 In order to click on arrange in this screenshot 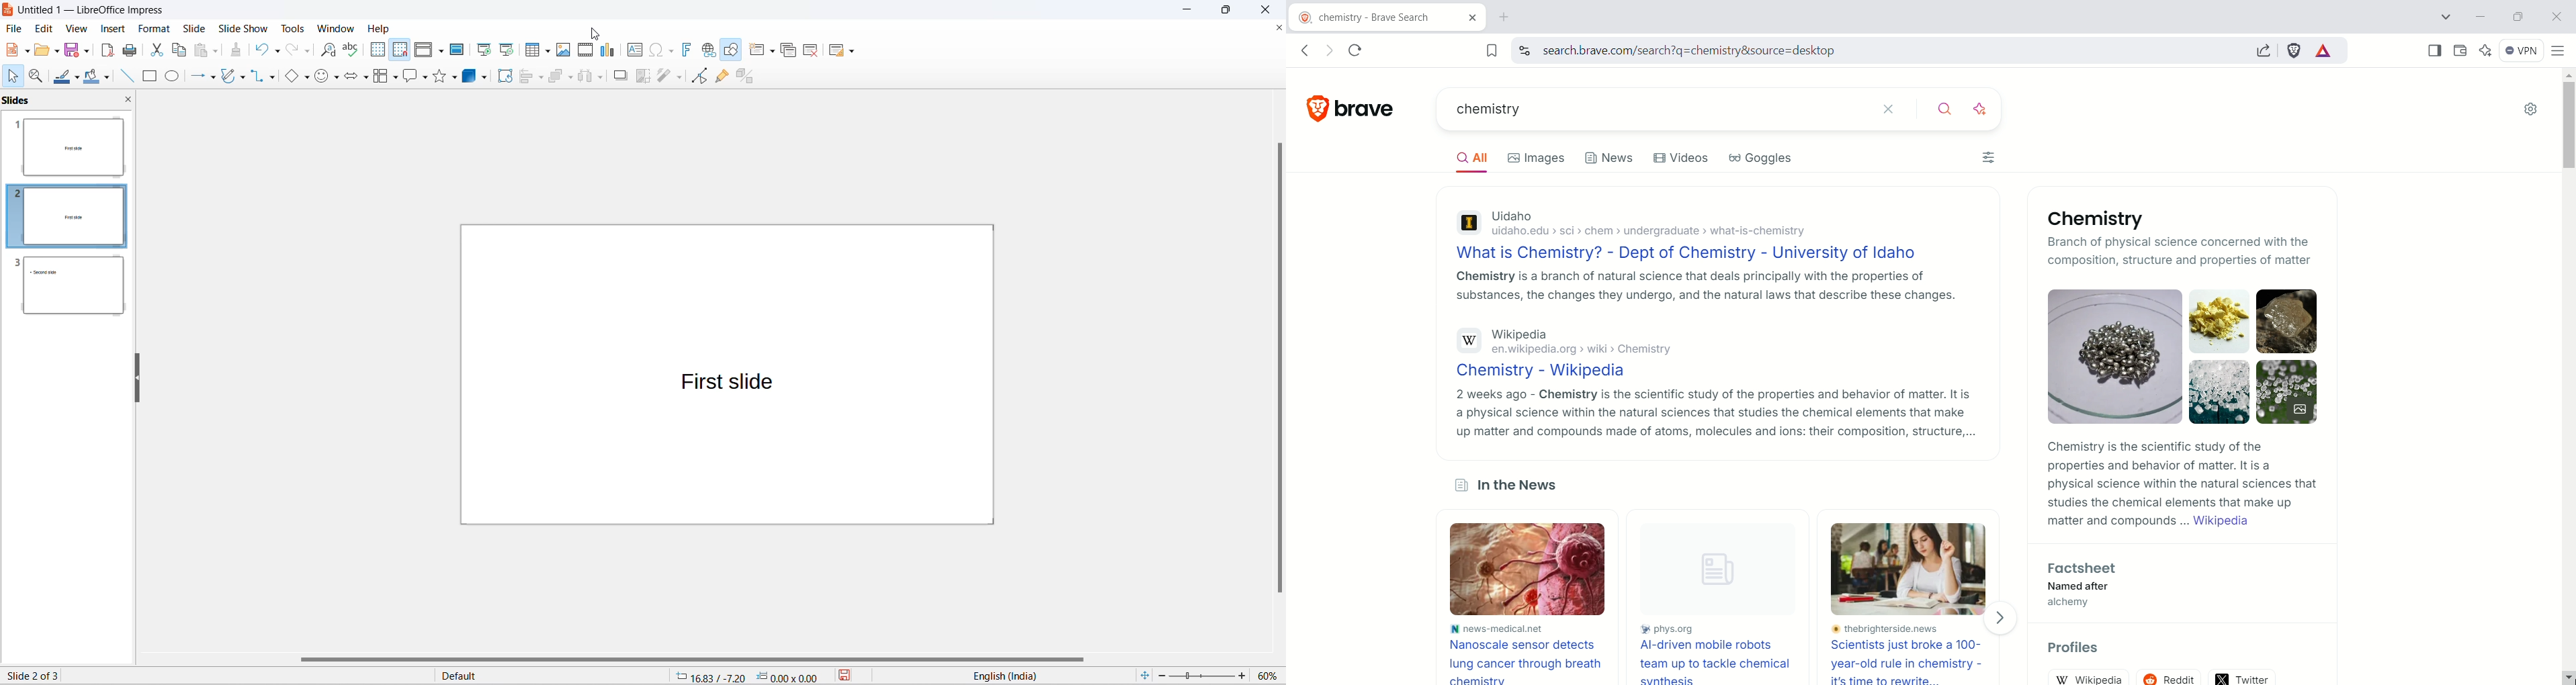, I will do `click(556, 77)`.